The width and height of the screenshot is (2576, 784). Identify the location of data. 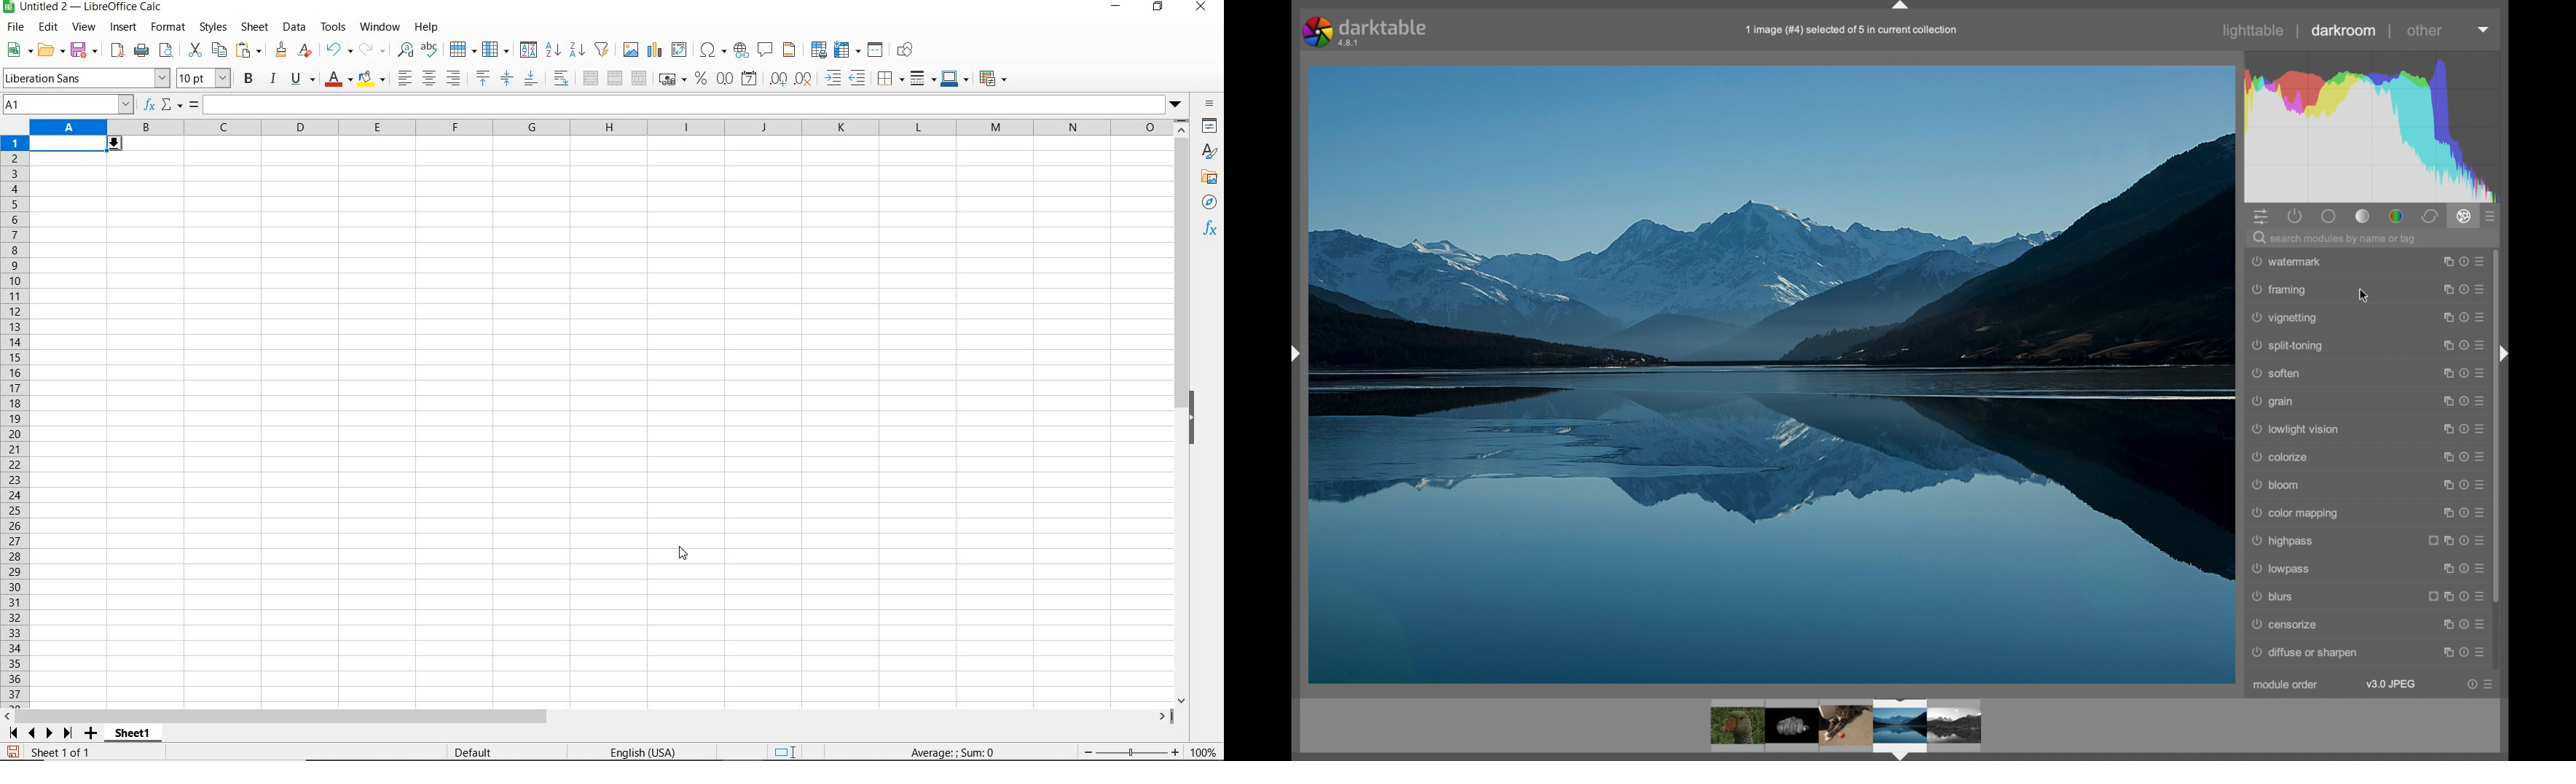
(294, 26).